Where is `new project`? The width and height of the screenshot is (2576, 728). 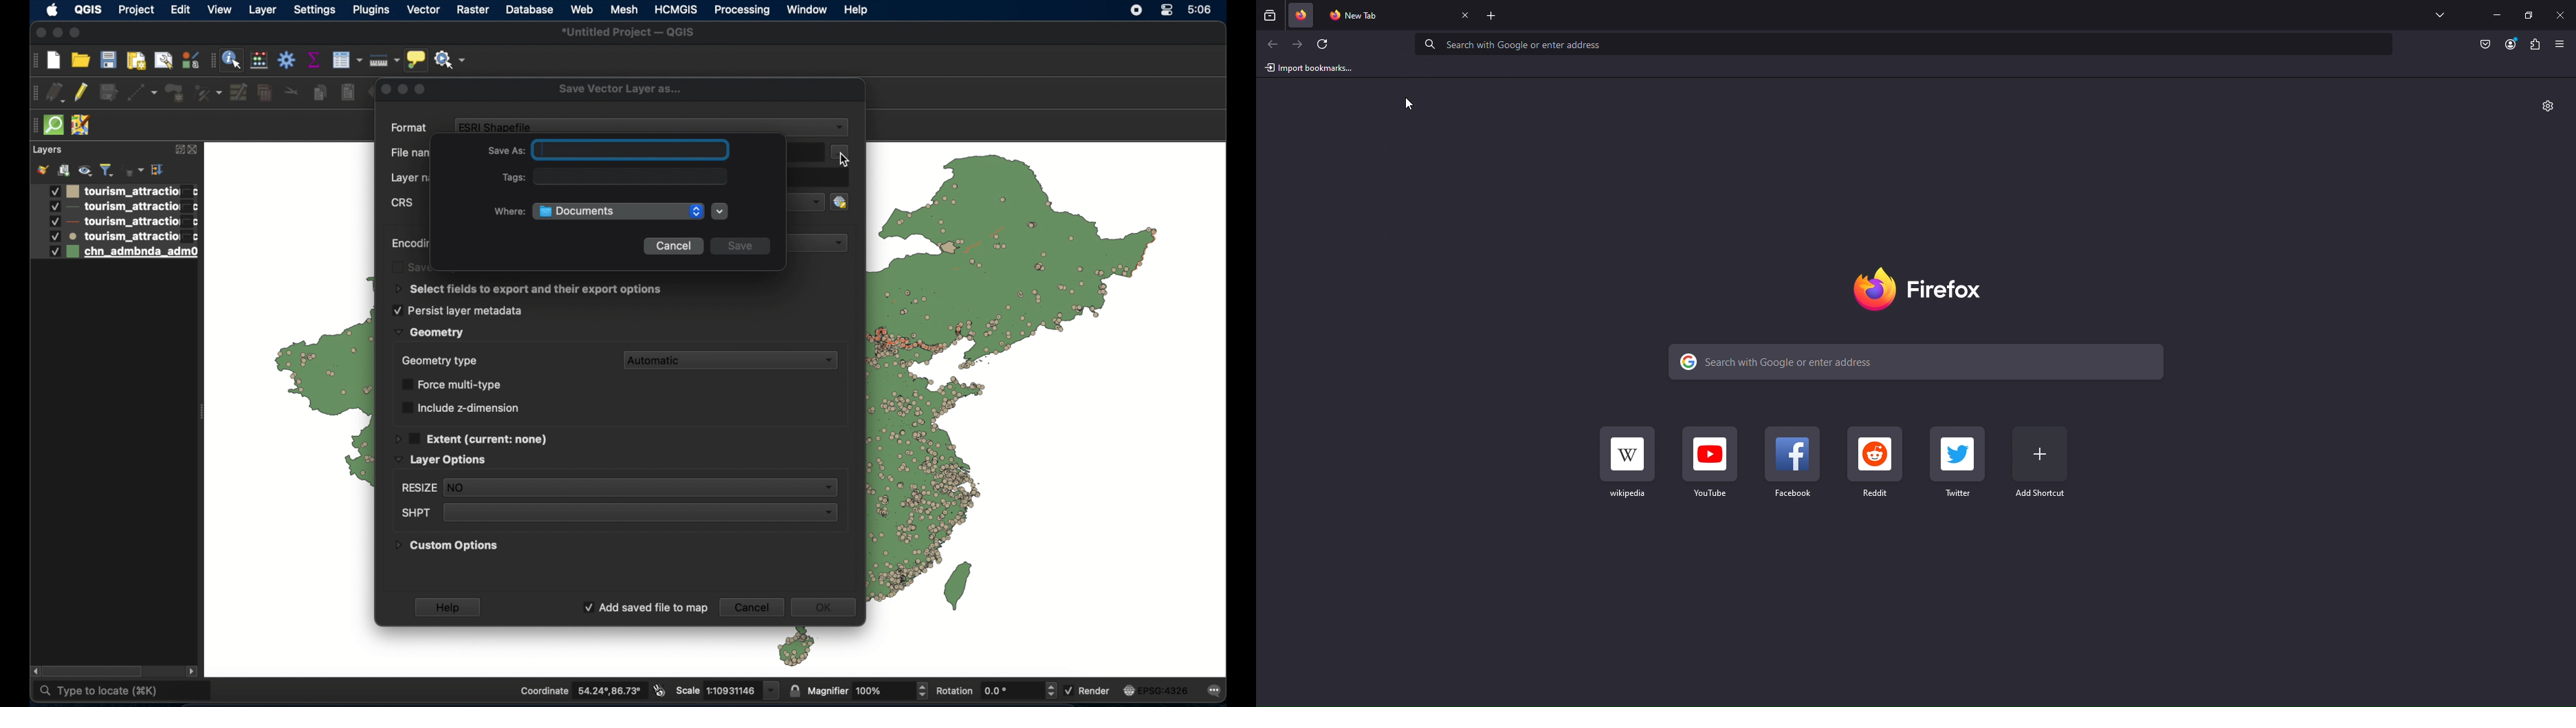
new project is located at coordinates (53, 60).